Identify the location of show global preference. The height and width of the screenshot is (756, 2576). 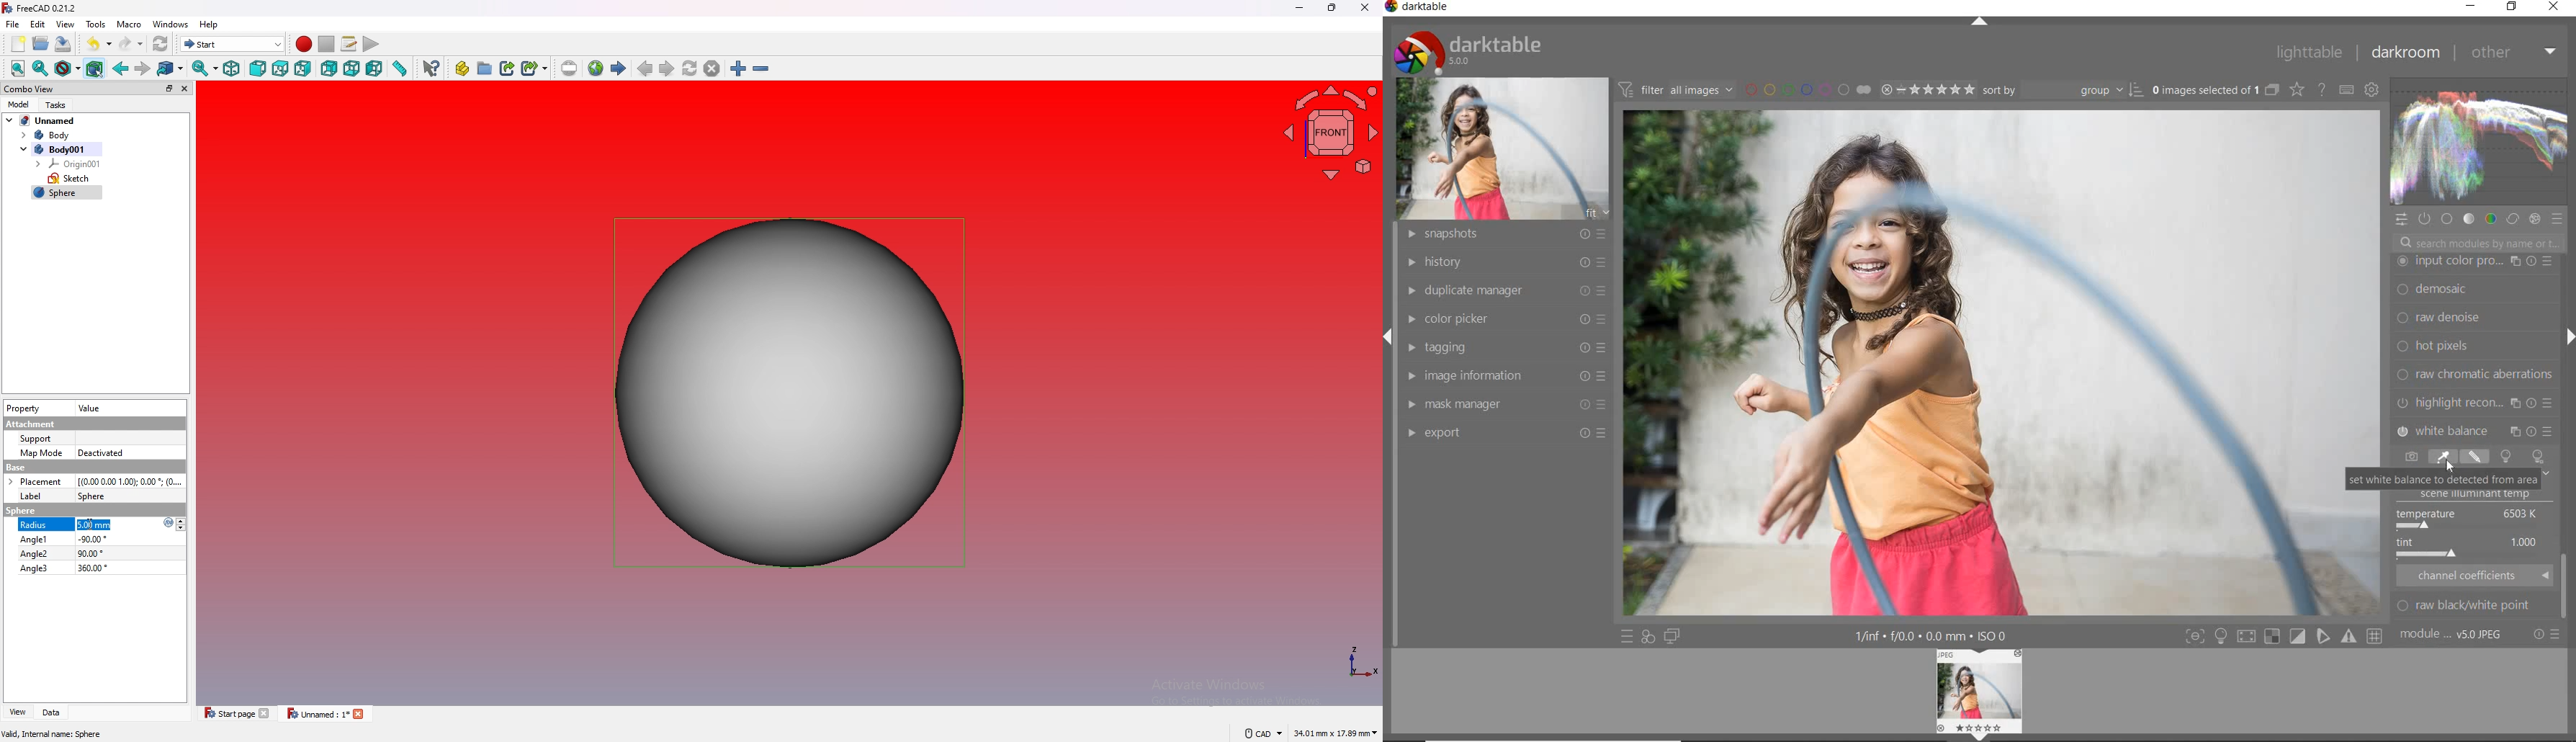
(2372, 91).